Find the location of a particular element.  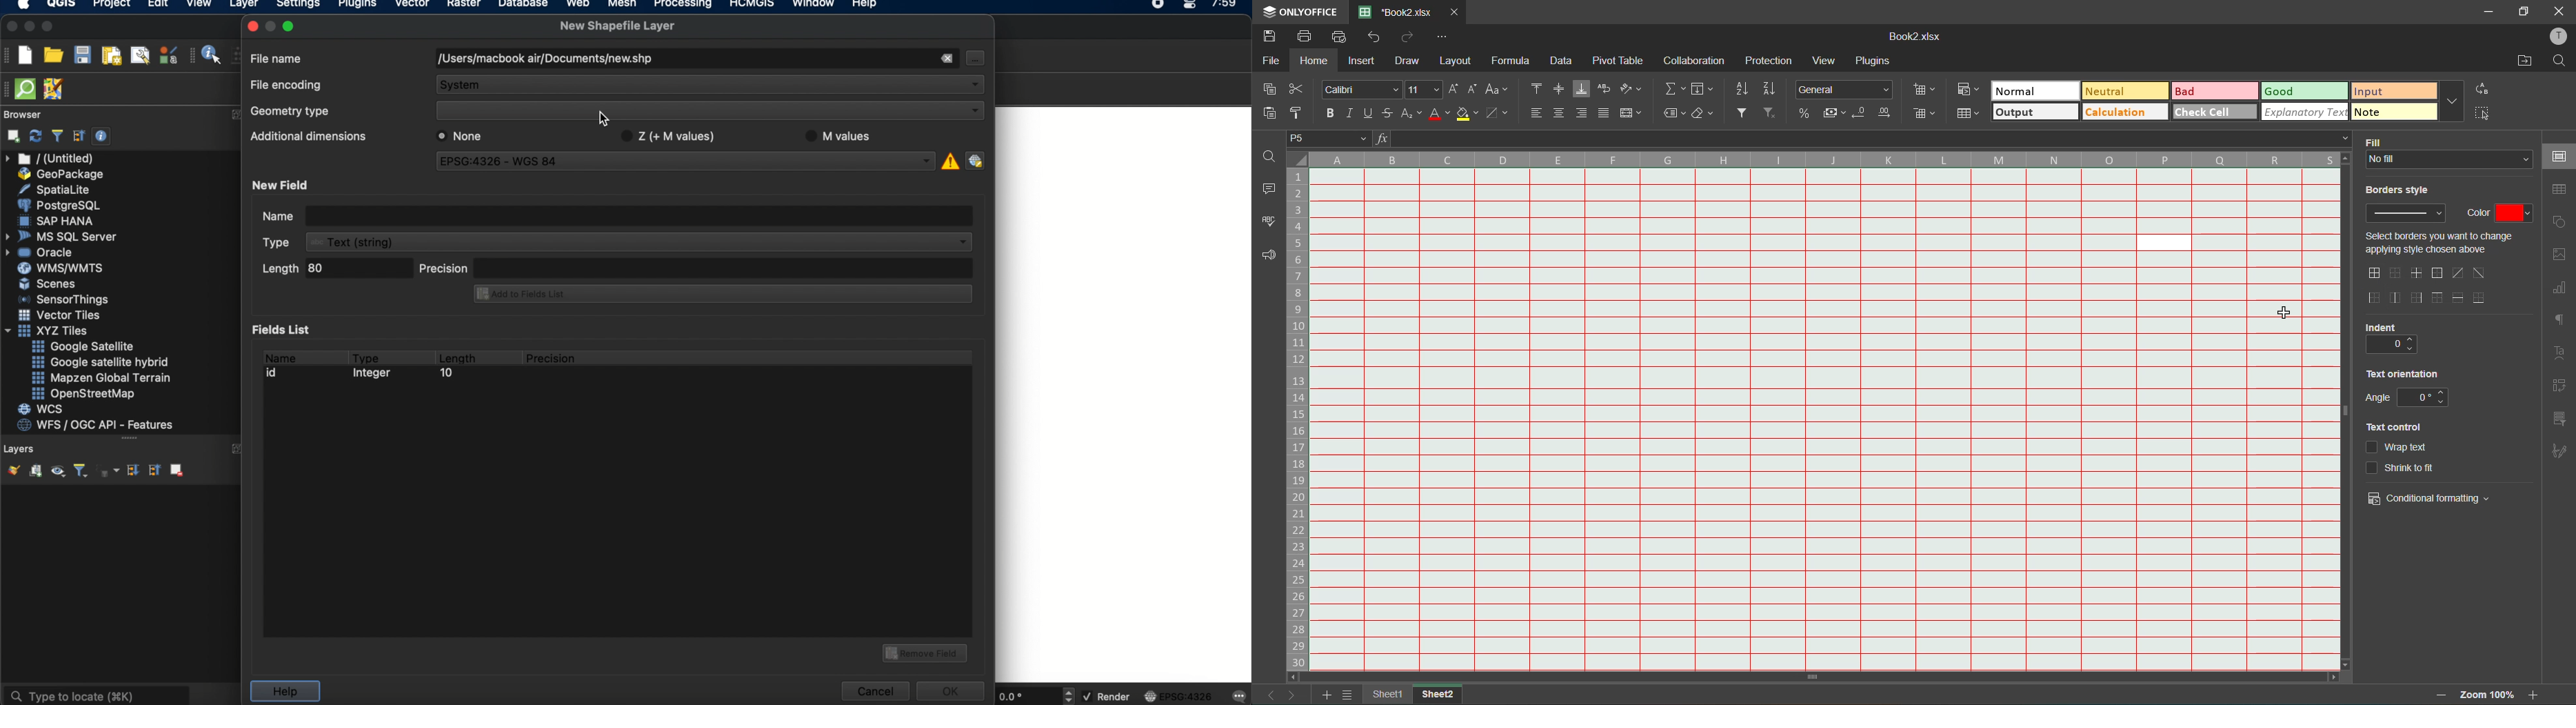

spellcheck is located at coordinates (1268, 224).